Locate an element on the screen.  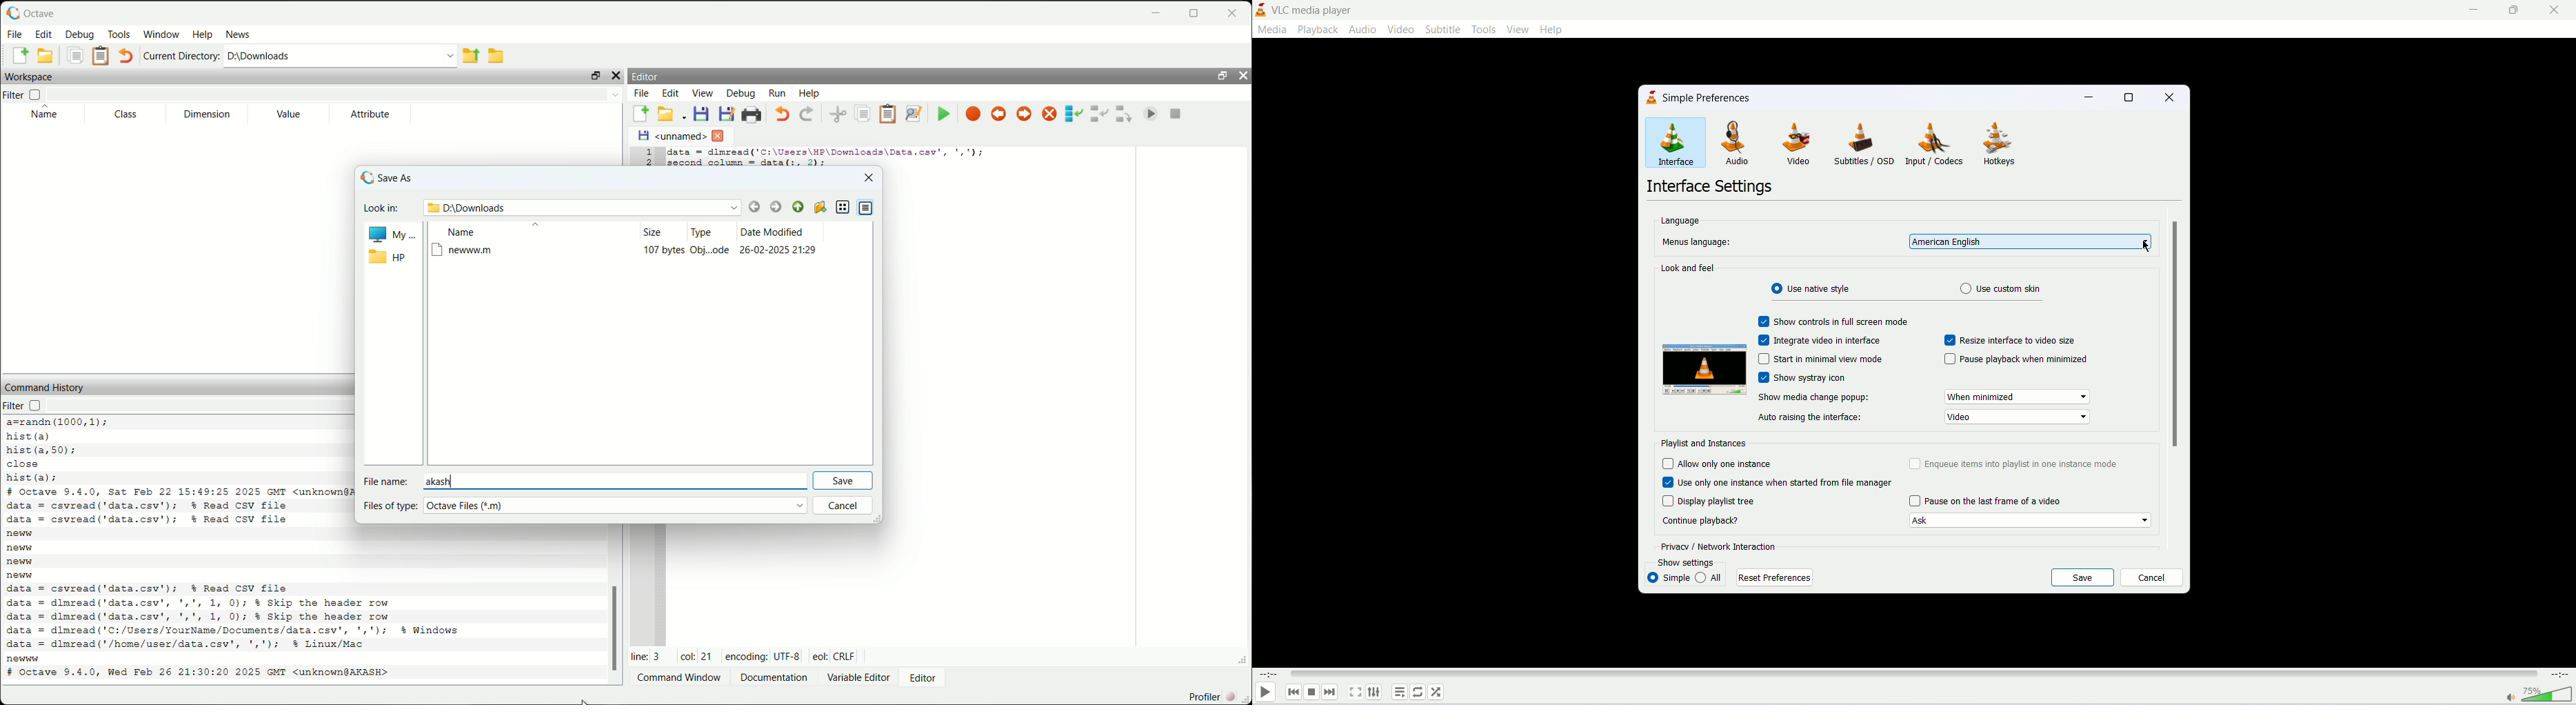
type is located at coordinates (703, 232).